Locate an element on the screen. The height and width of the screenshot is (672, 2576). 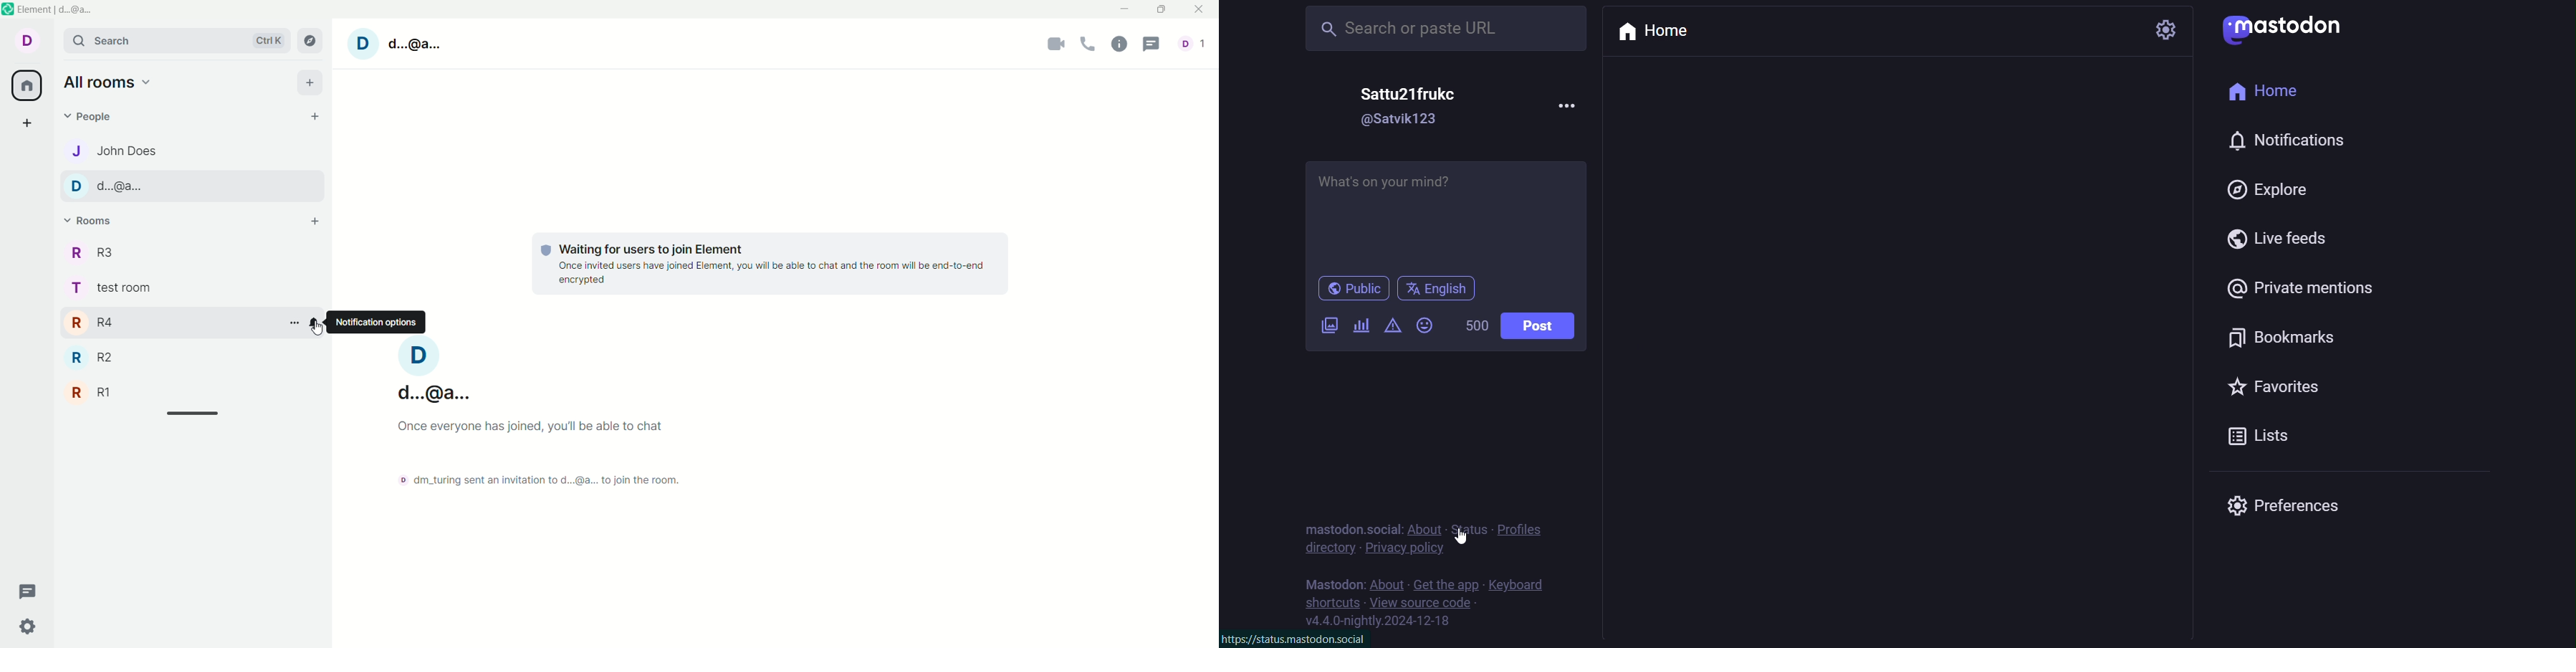
preferences is located at coordinates (2280, 507).